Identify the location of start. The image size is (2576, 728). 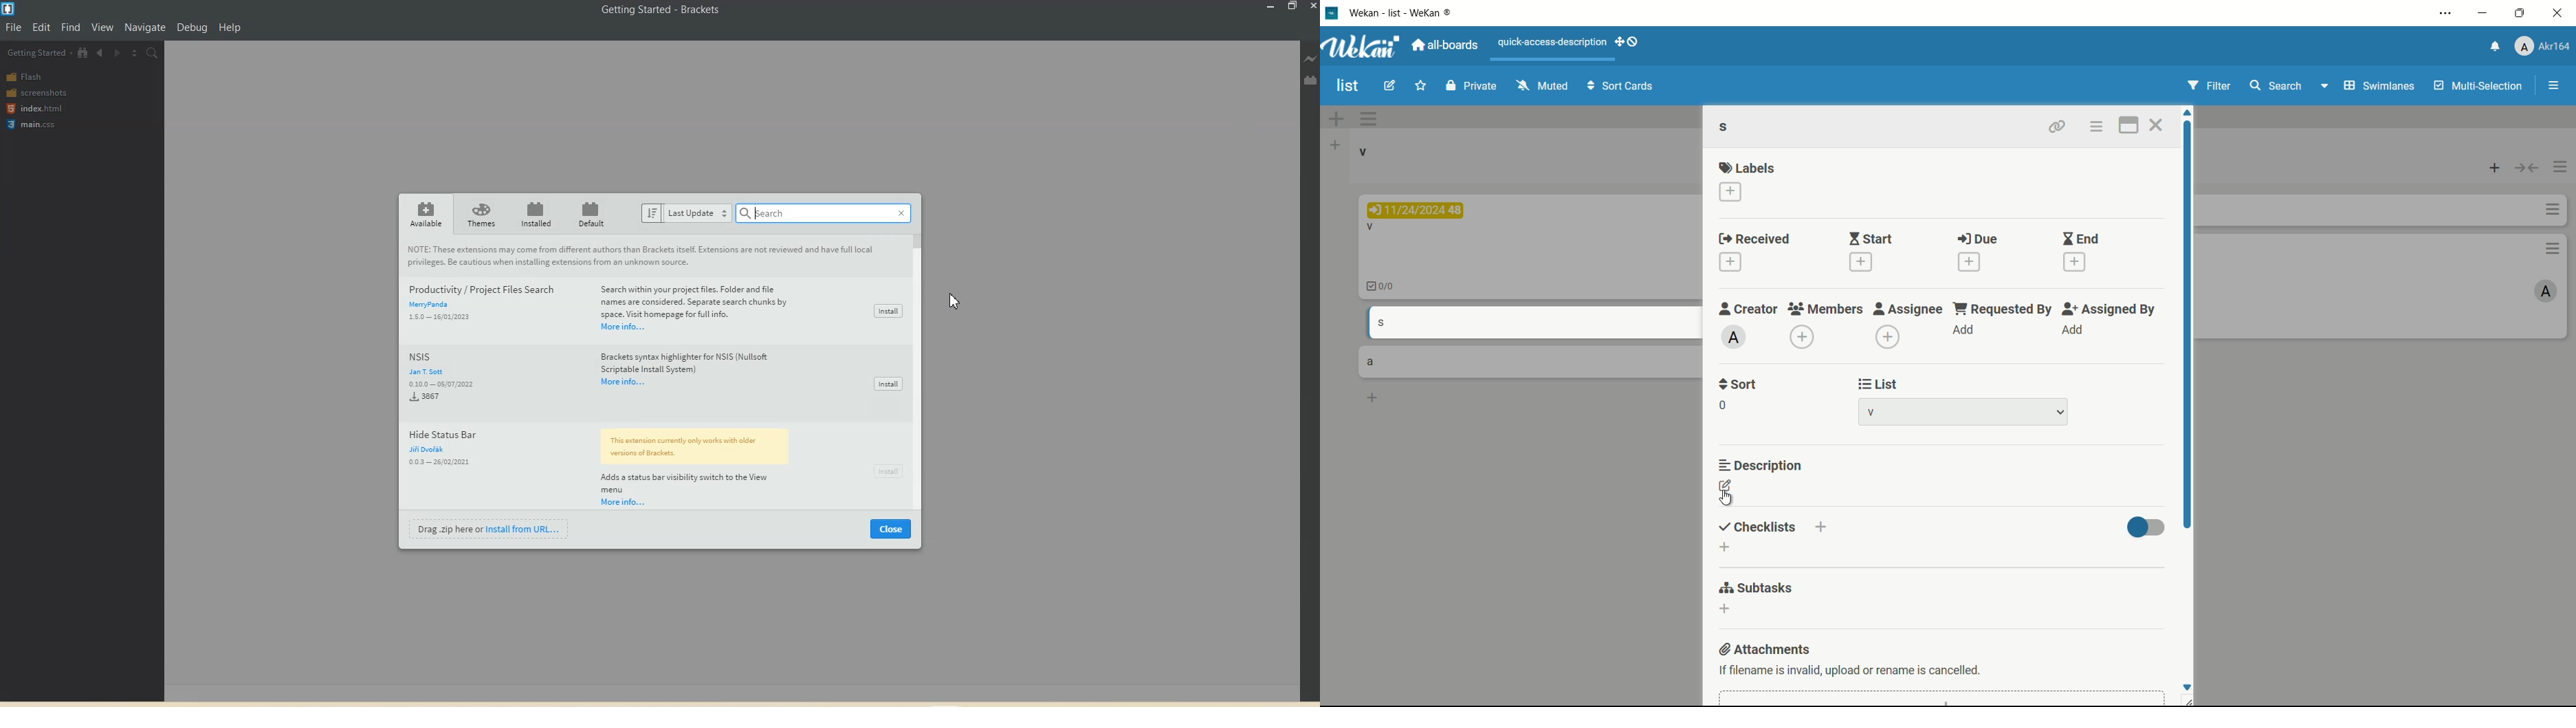
(1872, 239).